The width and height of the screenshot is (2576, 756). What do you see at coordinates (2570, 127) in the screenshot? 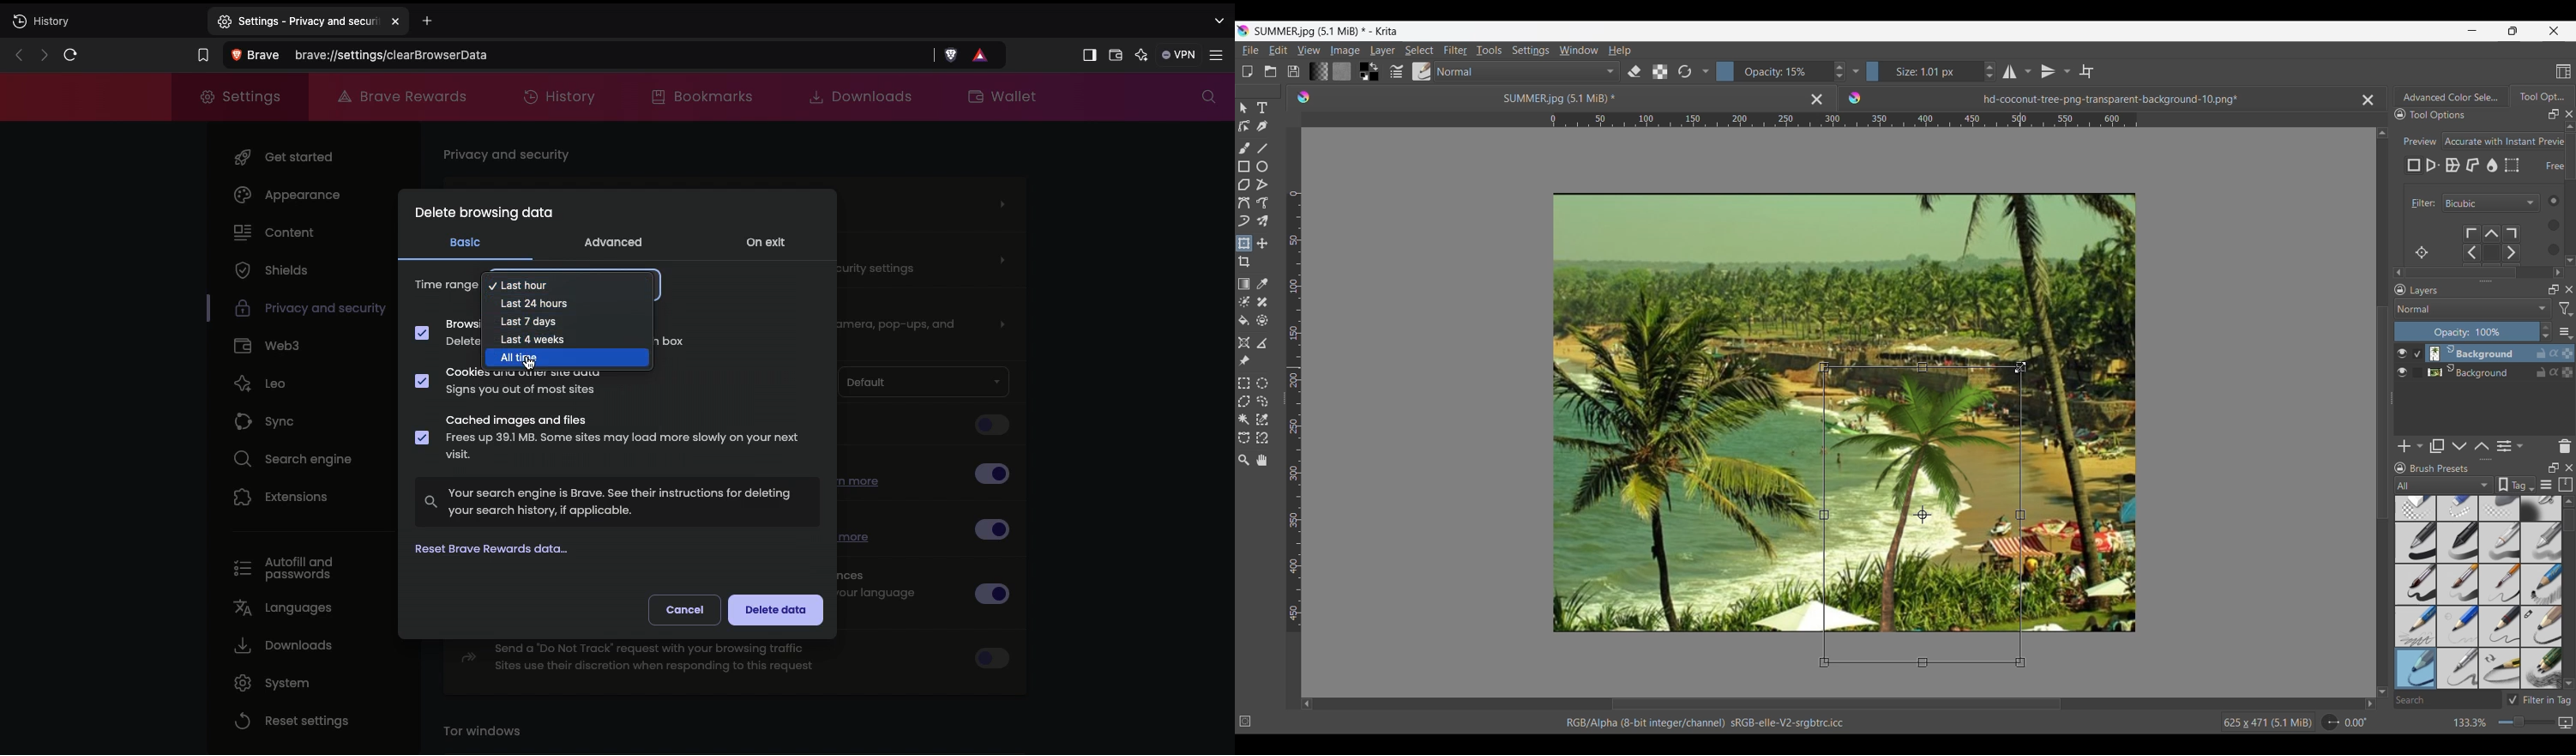
I see `Quick slide of vertical slide bar to top` at bounding box center [2570, 127].